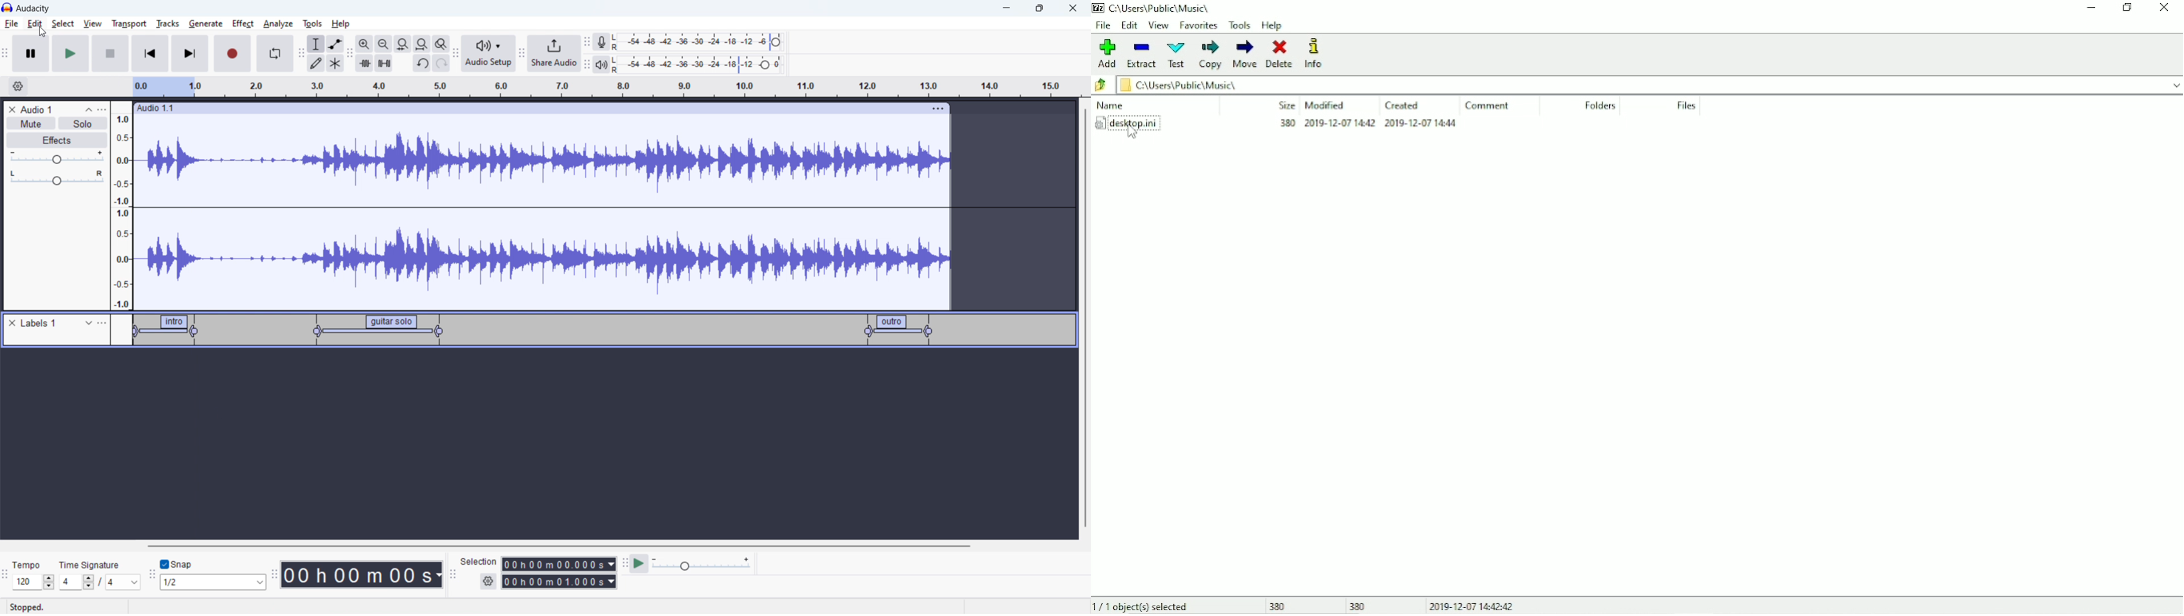  Describe the element at coordinates (543, 445) in the screenshot. I see `timeline` at that location.